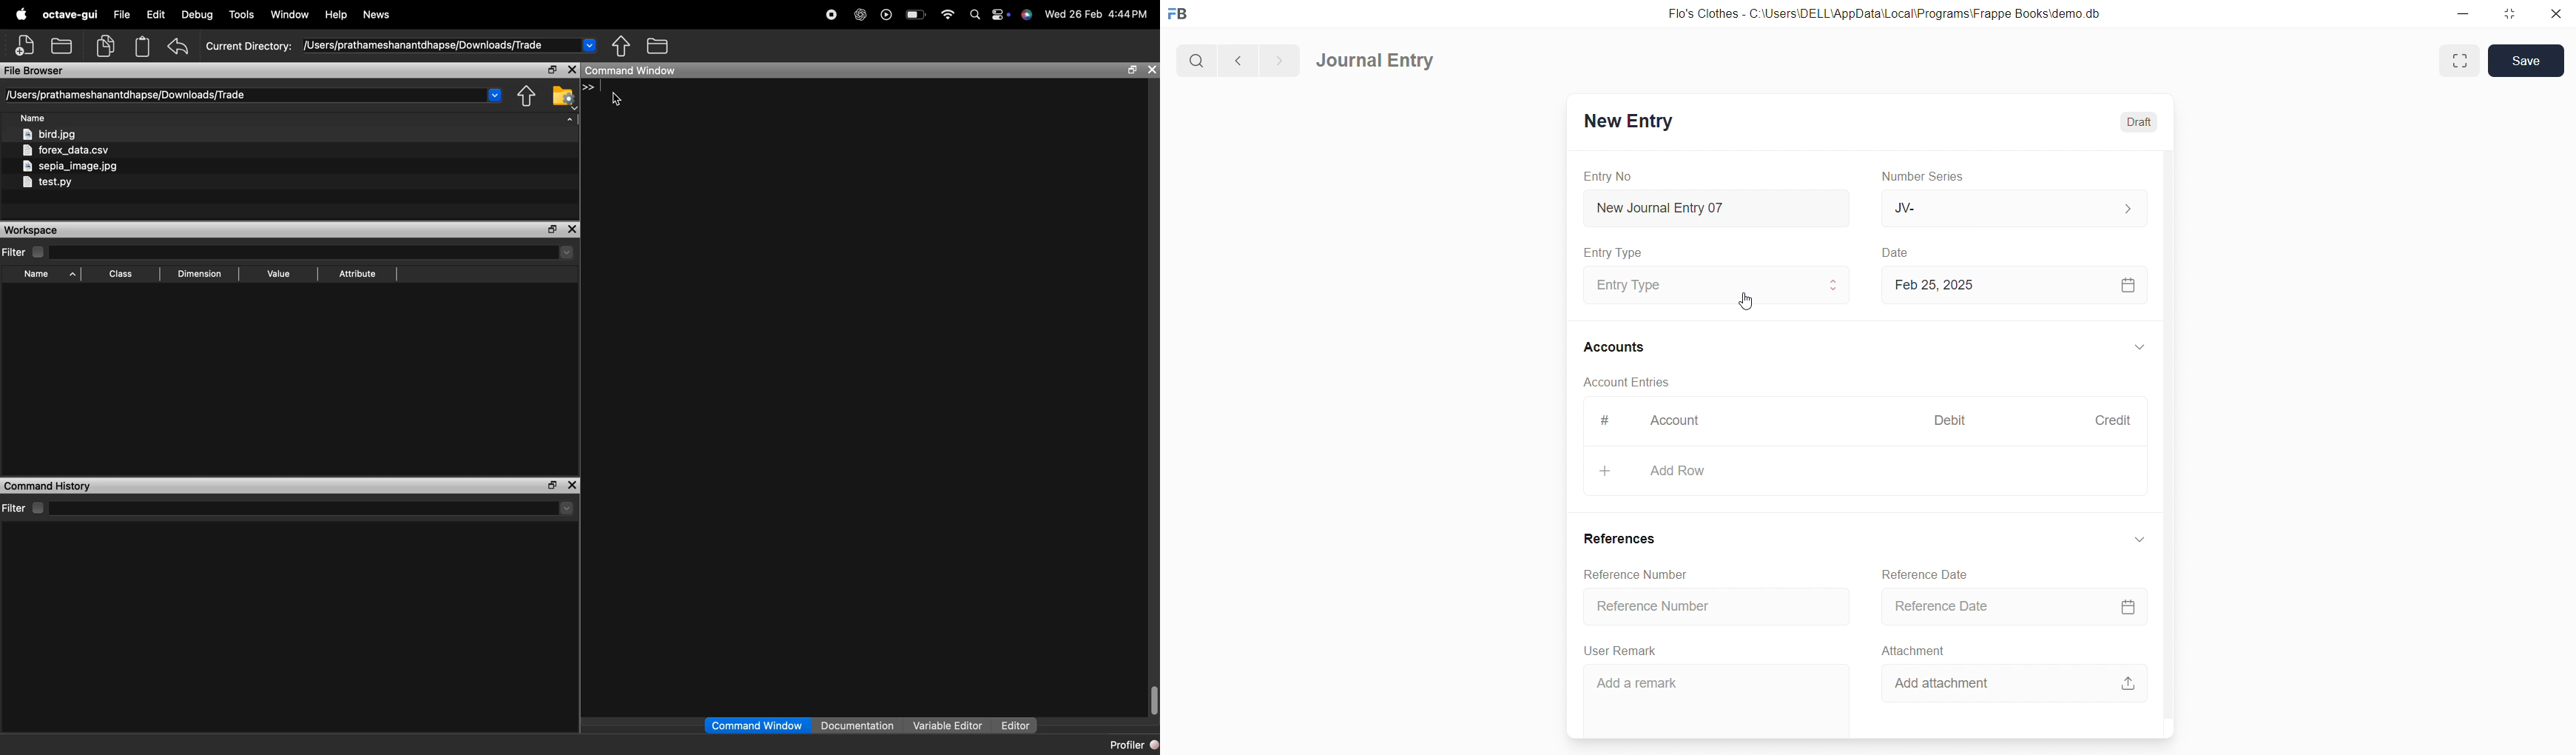  Describe the element at coordinates (1603, 420) in the screenshot. I see `#` at that location.